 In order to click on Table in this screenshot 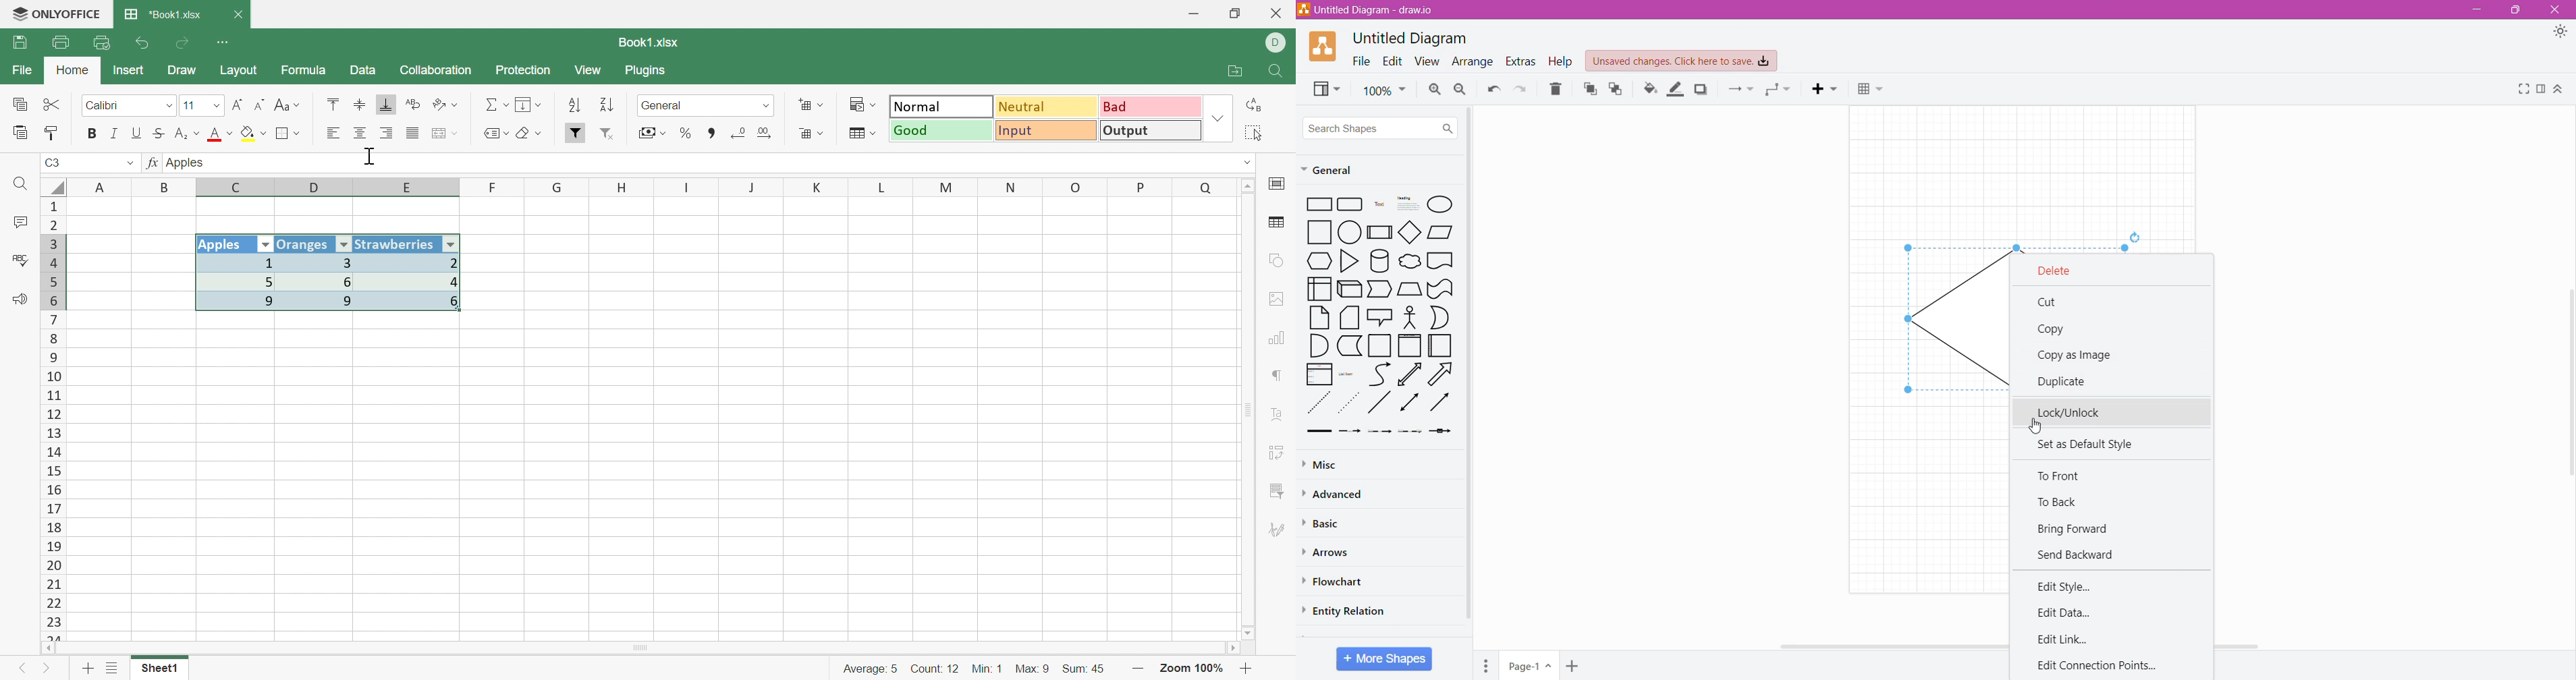, I will do `click(1872, 89)`.